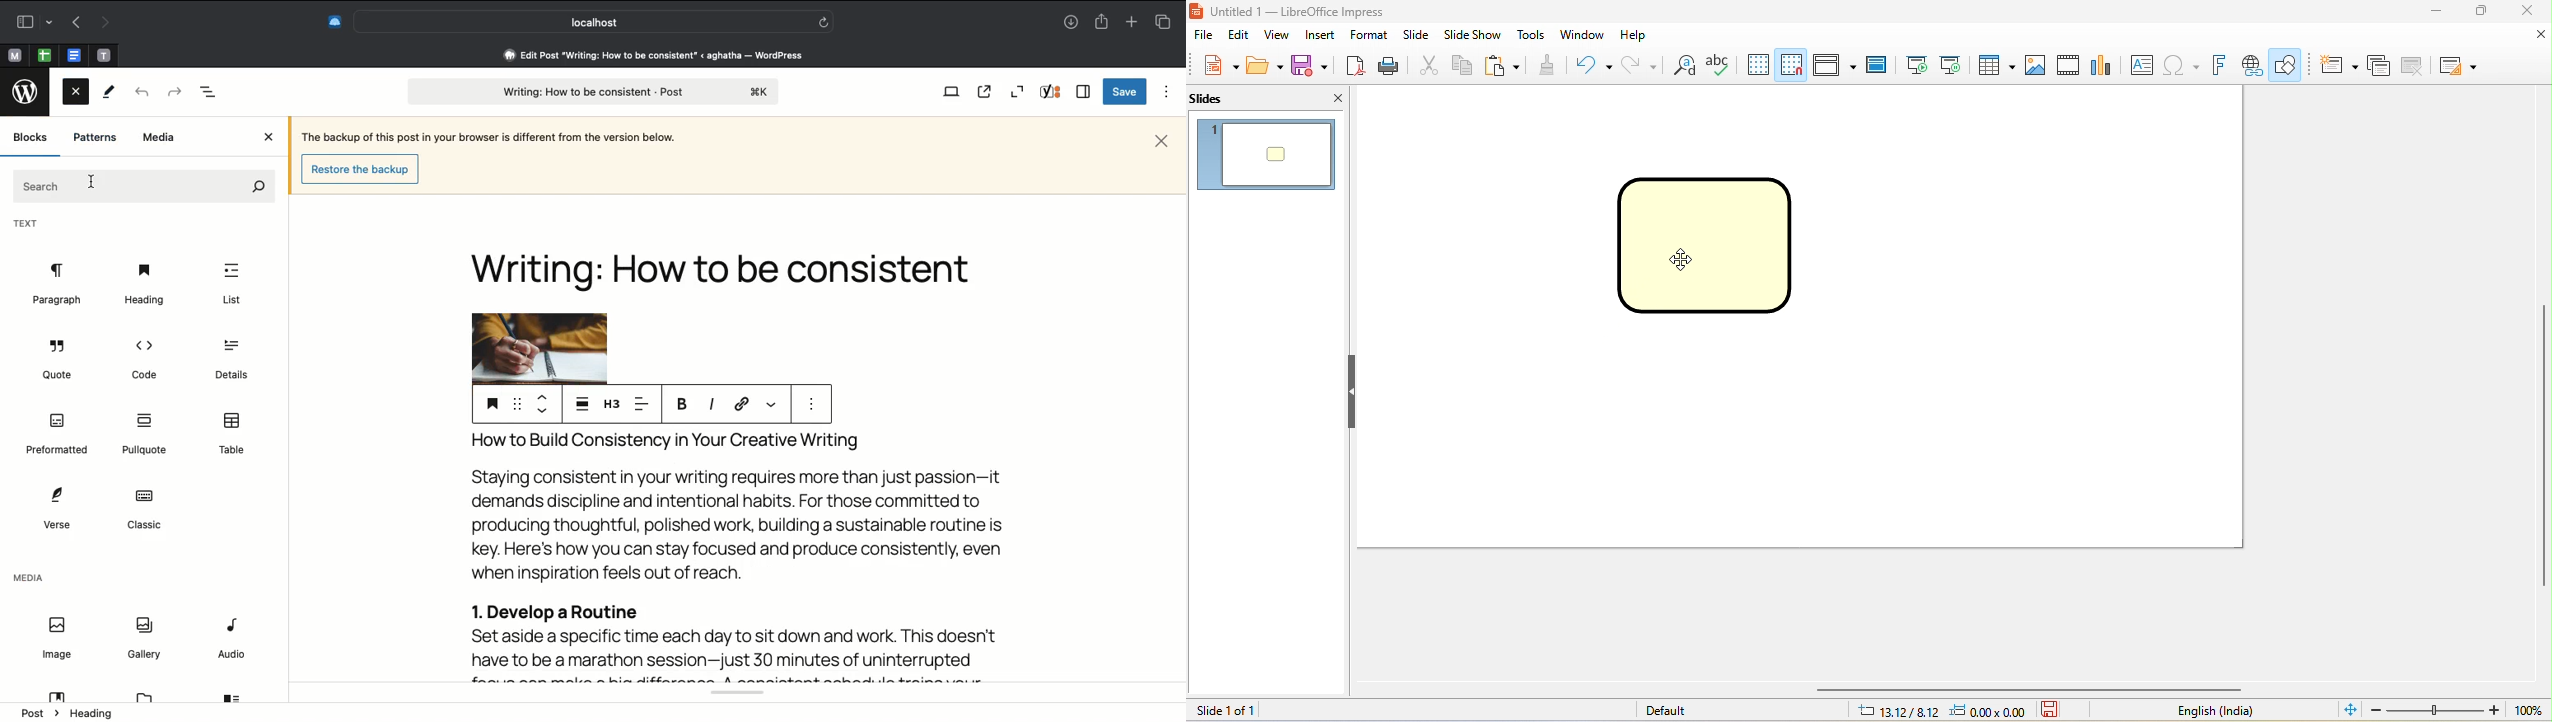 The image size is (2576, 728). What do you see at coordinates (773, 405) in the screenshot?
I see `More` at bounding box center [773, 405].